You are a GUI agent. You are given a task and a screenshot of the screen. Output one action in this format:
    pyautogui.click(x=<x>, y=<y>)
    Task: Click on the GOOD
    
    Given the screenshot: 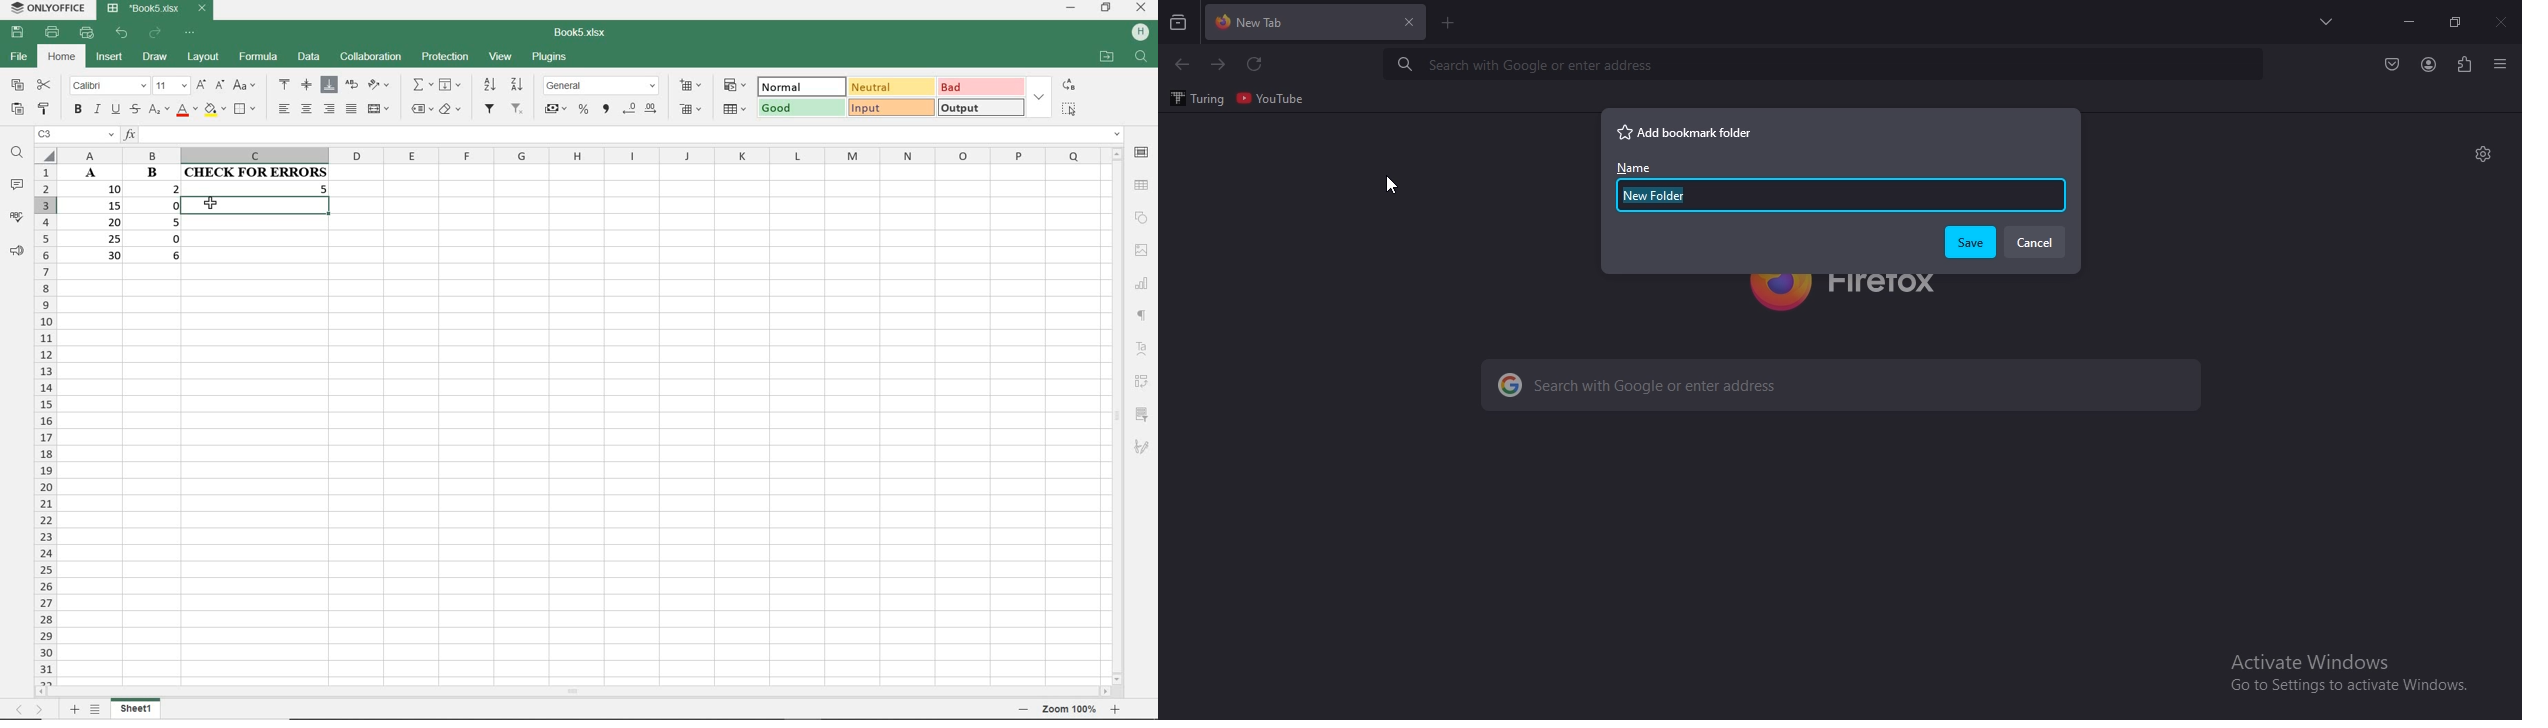 What is the action you would take?
    pyautogui.click(x=801, y=108)
    